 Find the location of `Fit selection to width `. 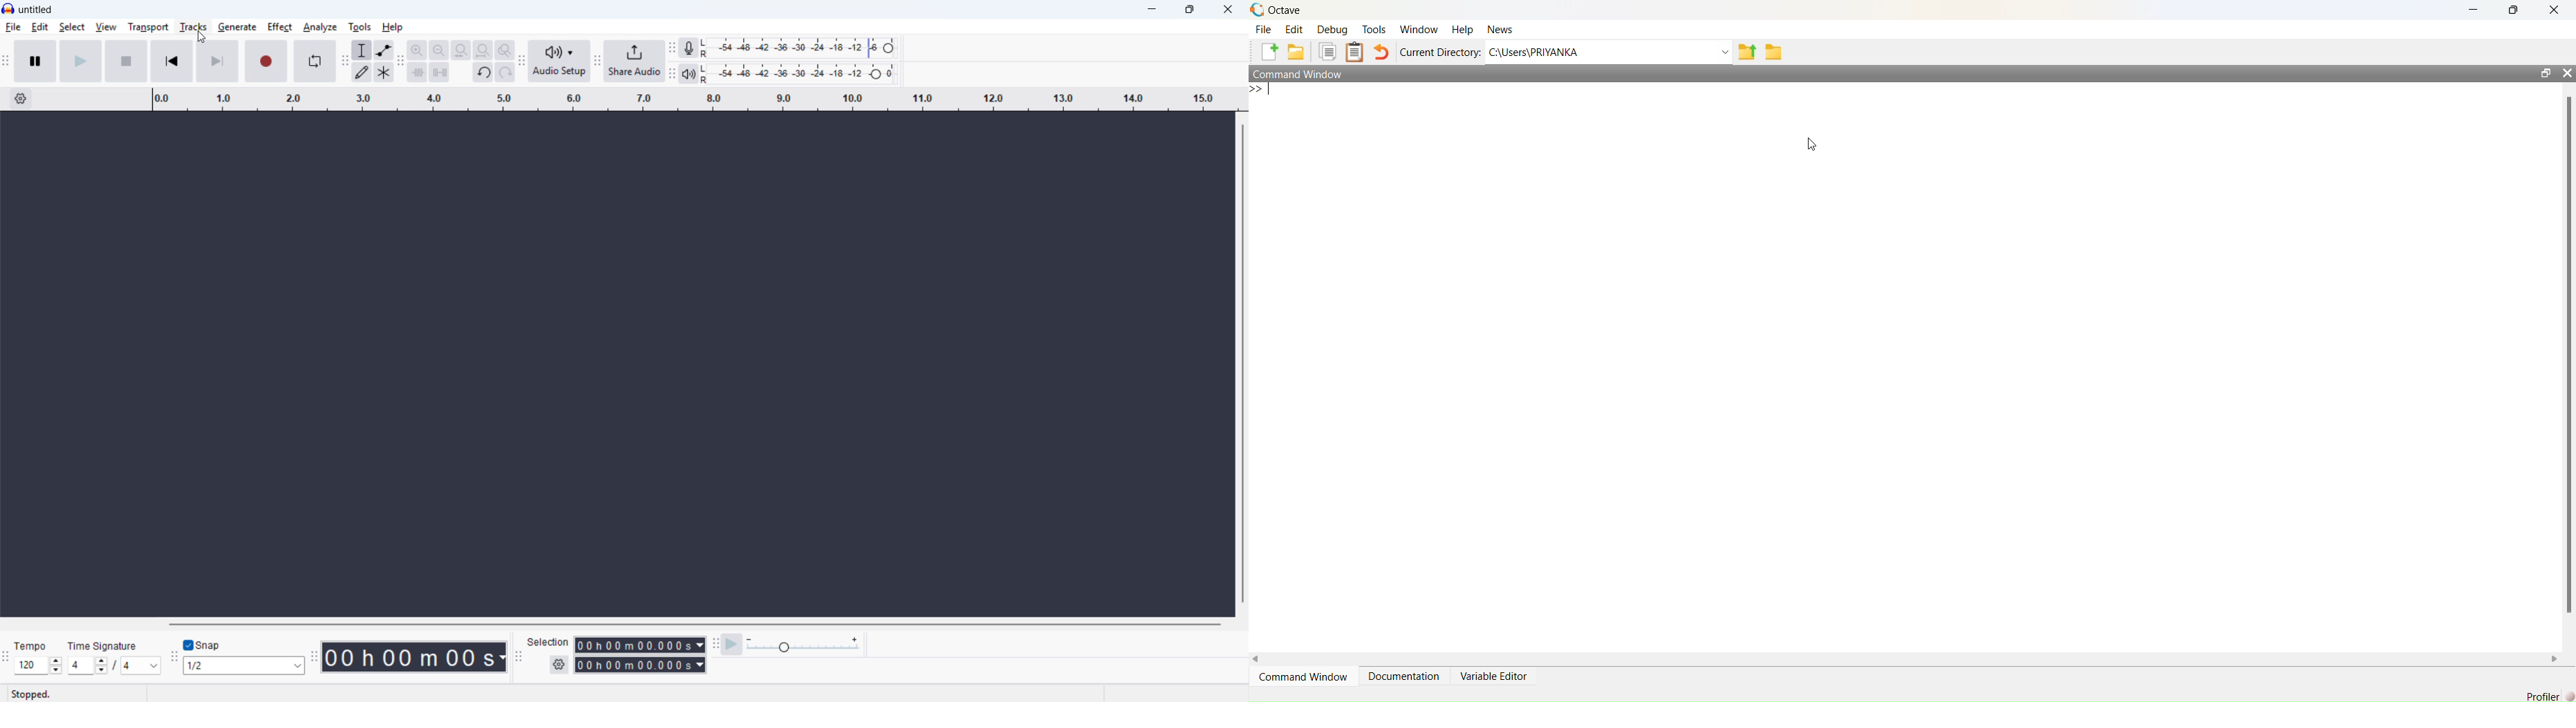

Fit selection to width  is located at coordinates (461, 50).